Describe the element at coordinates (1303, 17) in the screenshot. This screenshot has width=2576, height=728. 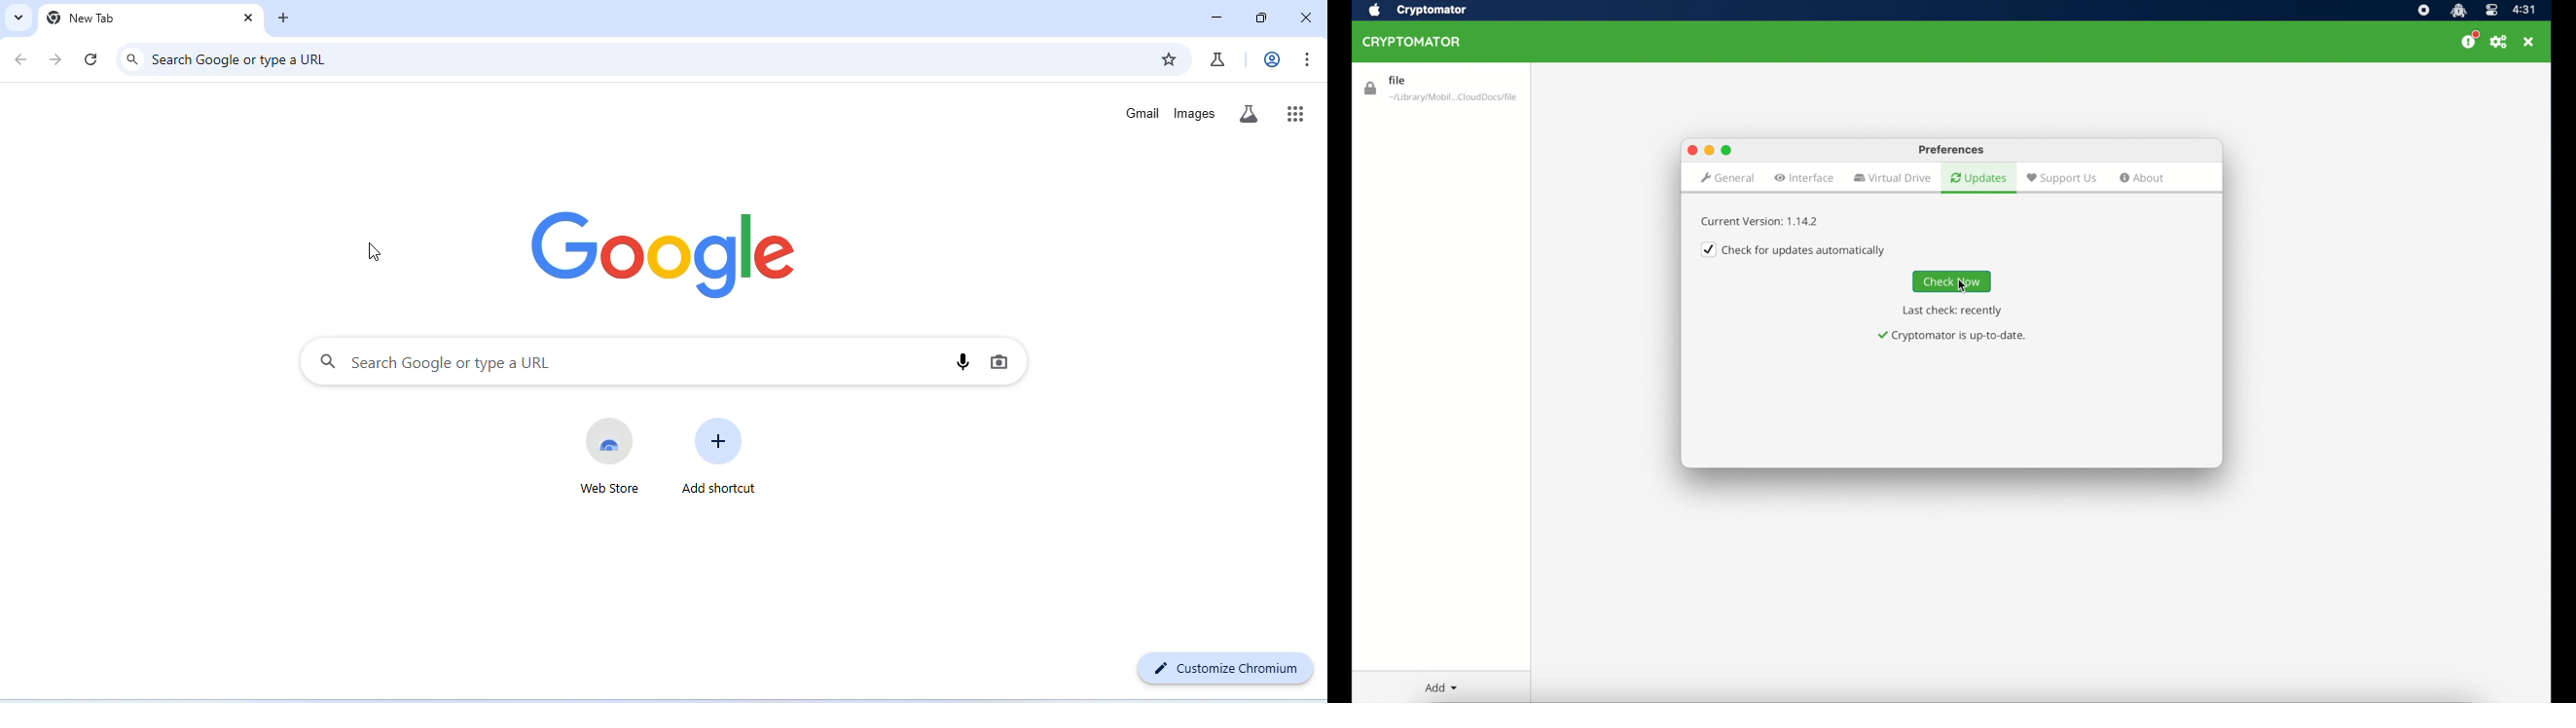
I see `close` at that location.